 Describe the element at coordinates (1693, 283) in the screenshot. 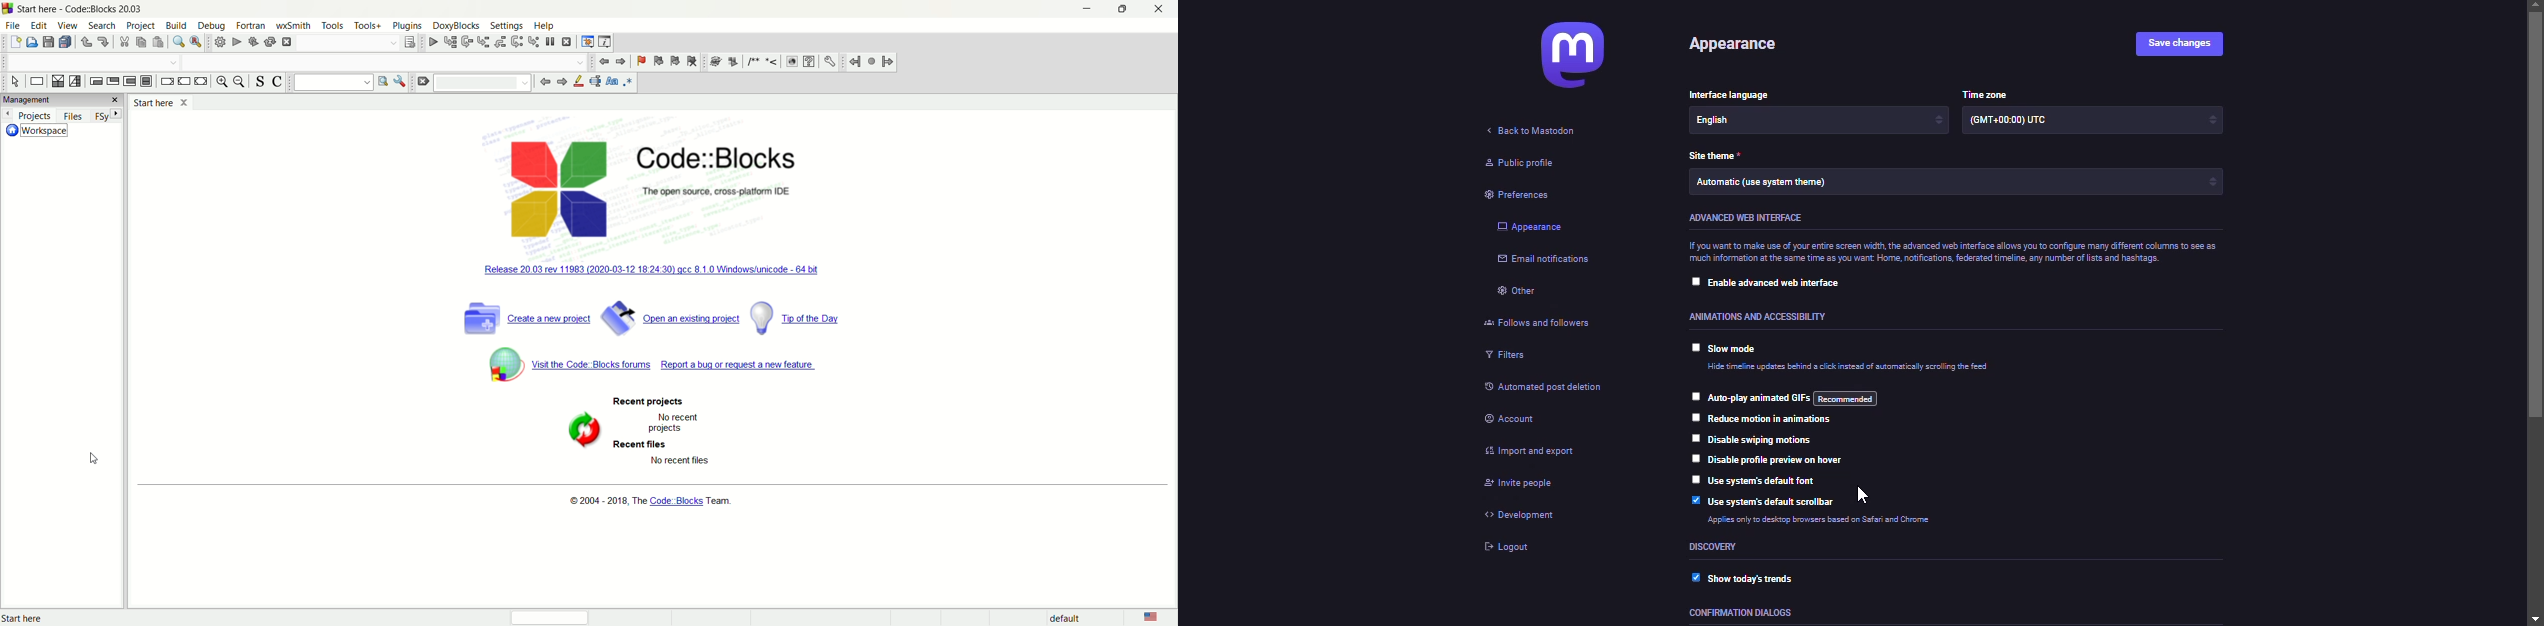

I see `click to select` at that location.